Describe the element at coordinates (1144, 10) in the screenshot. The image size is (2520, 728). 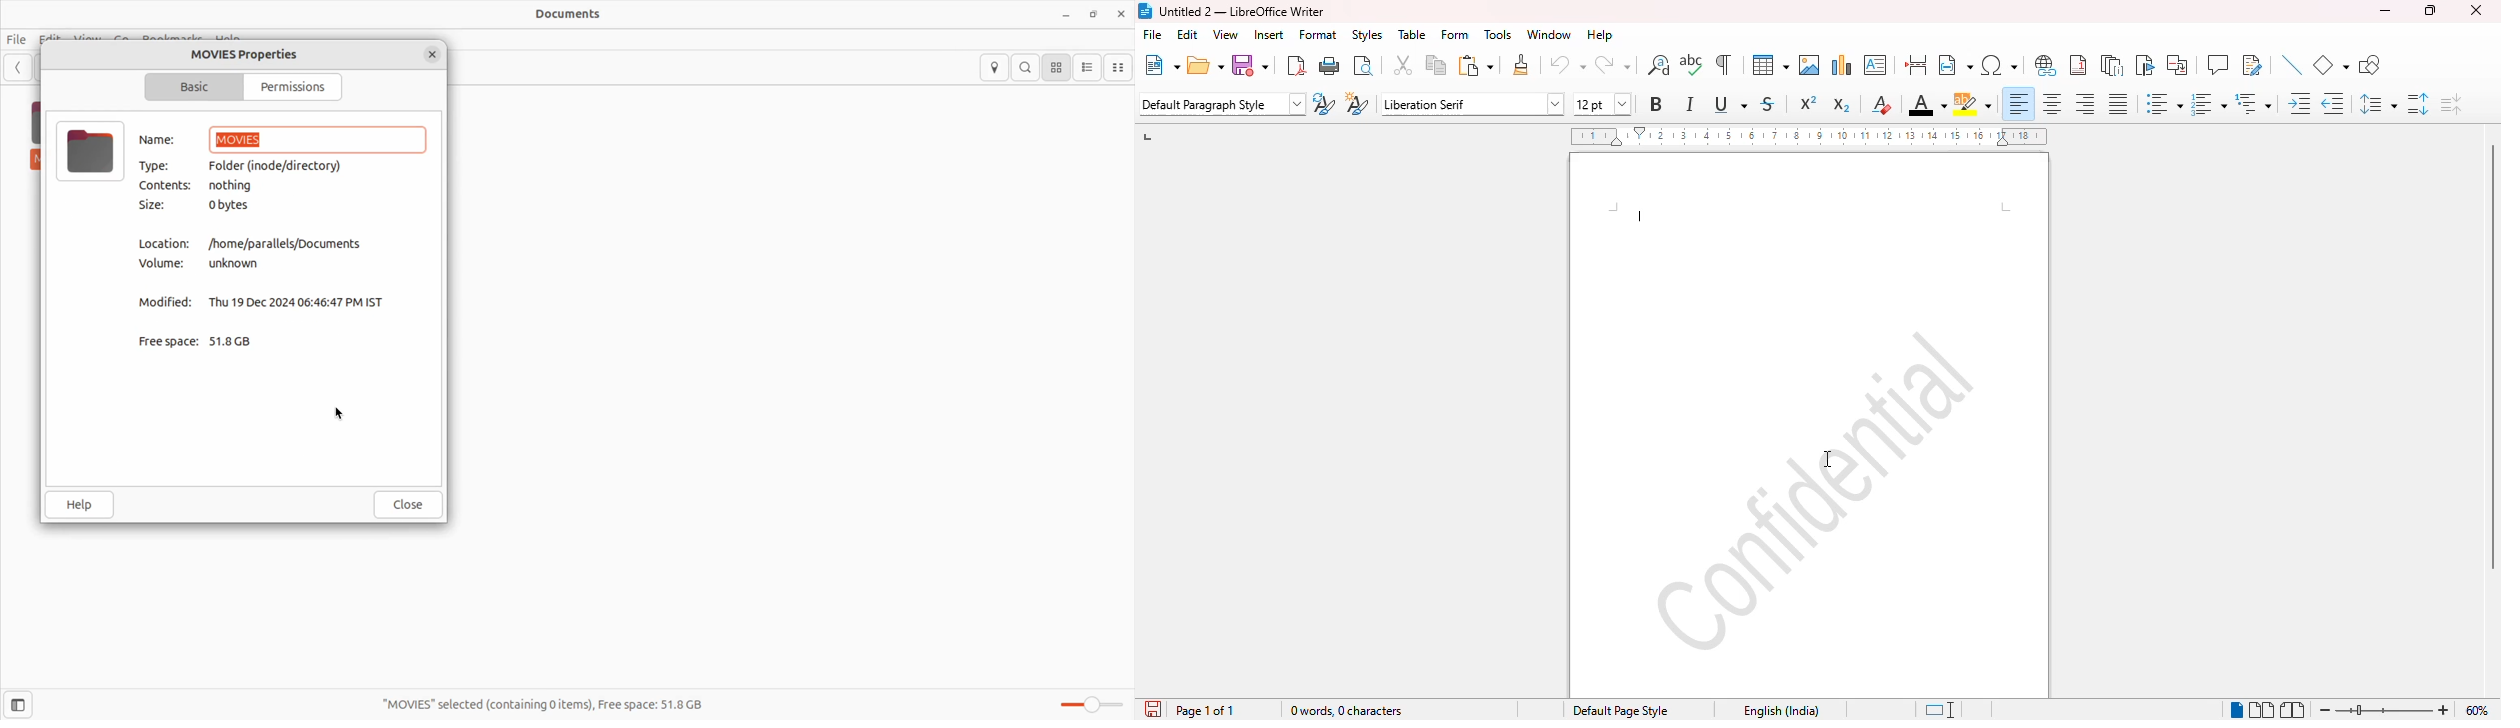
I see `logo` at that location.